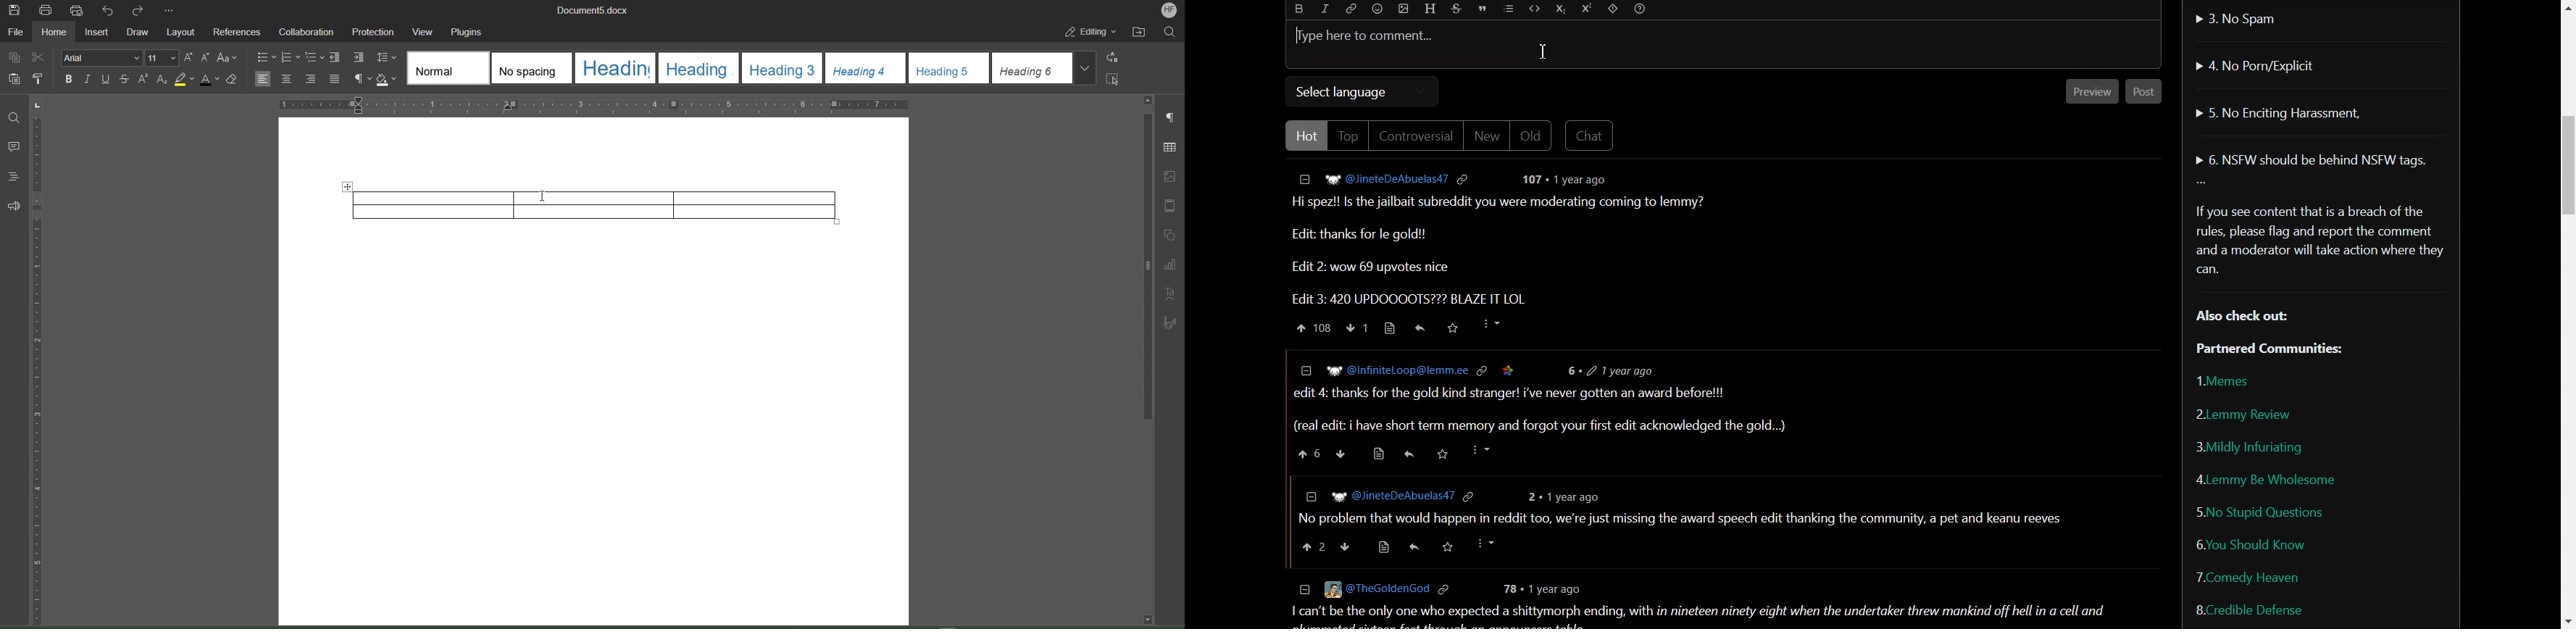 Image resolution: width=2576 pixels, height=644 pixels. Describe the element at coordinates (1168, 11) in the screenshot. I see `Account` at that location.